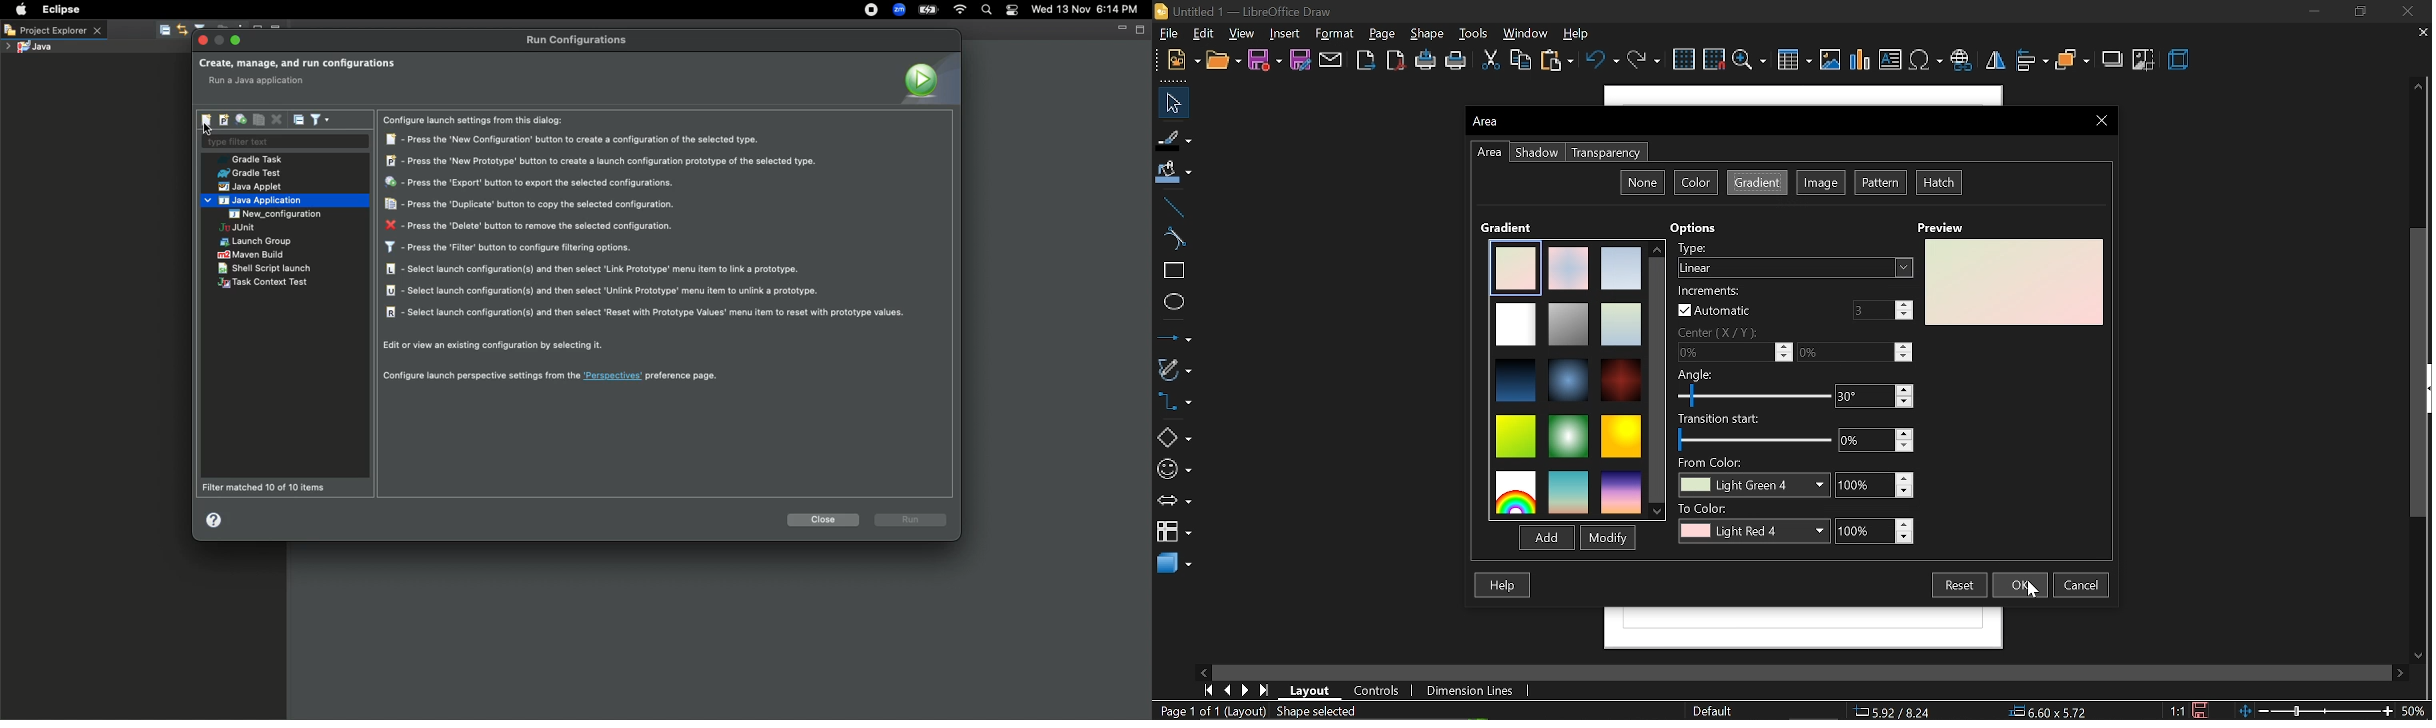 This screenshot has width=2436, height=728. I want to click on increments, so click(1878, 310).